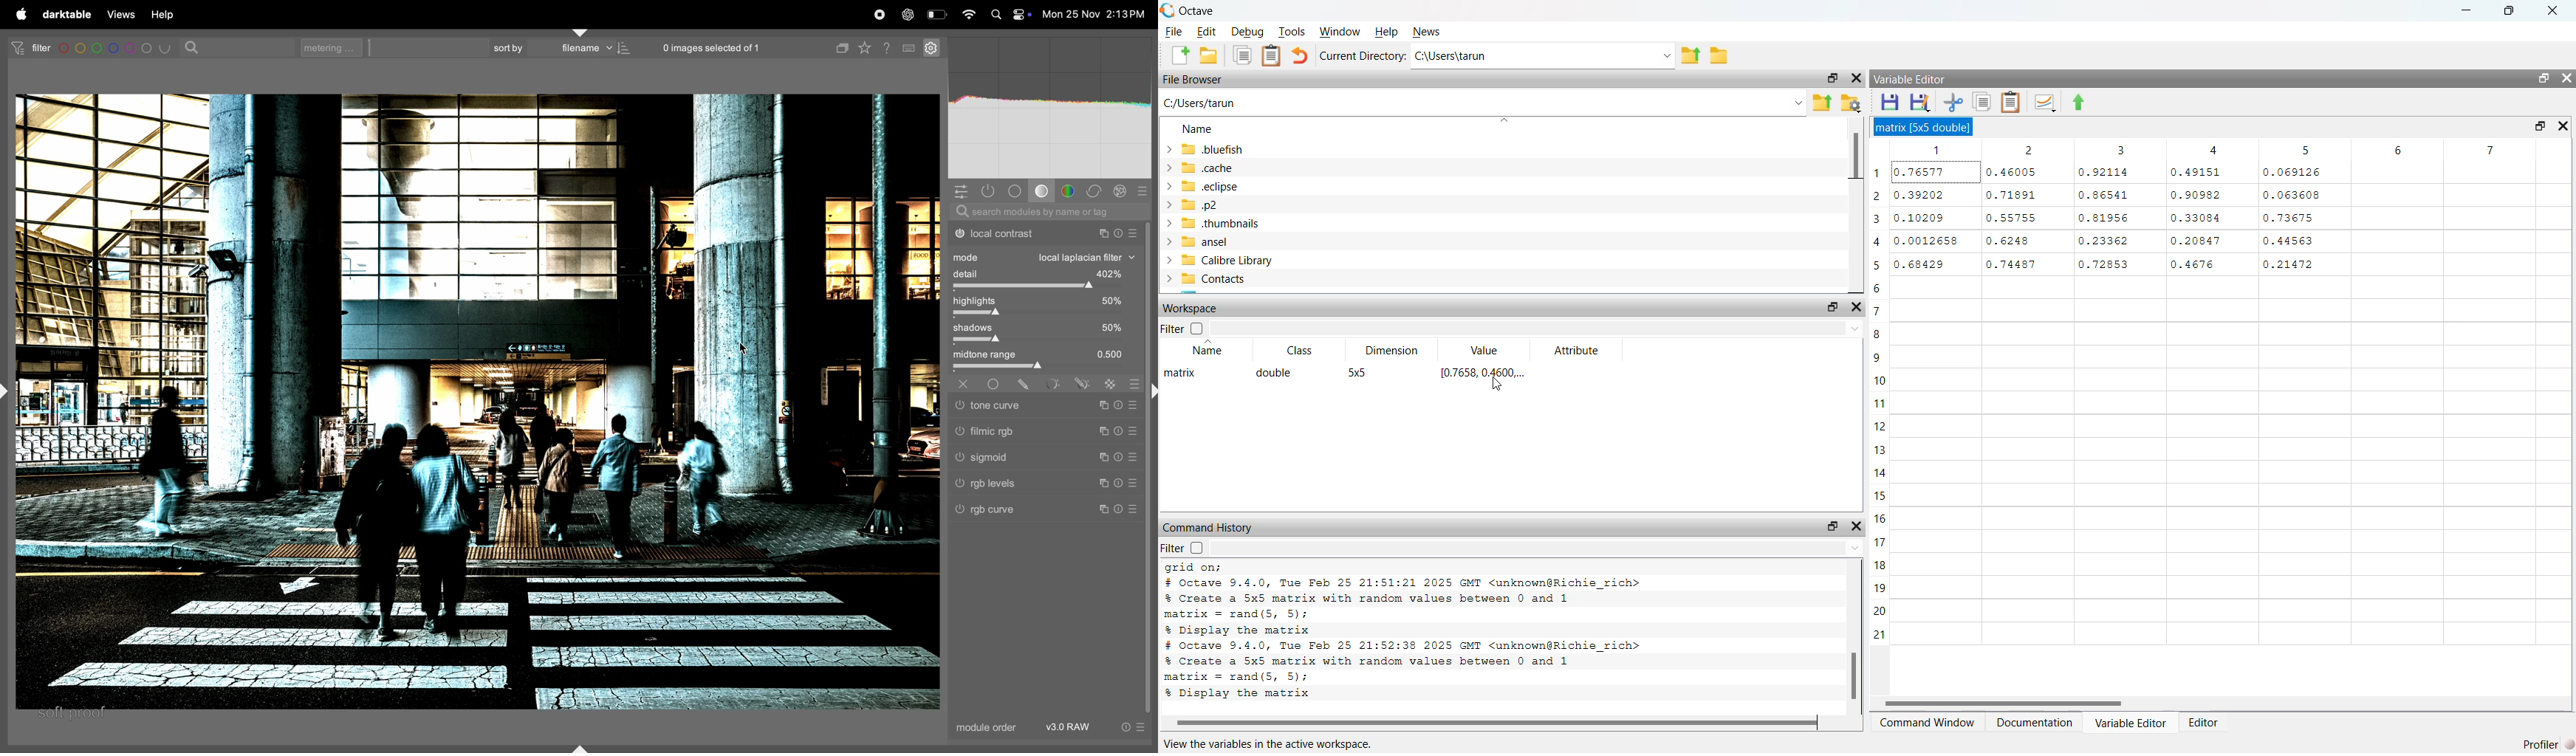 The image size is (2576, 756). Describe the element at coordinates (907, 13) in the screenshot. I see `chatgpt` at that location.